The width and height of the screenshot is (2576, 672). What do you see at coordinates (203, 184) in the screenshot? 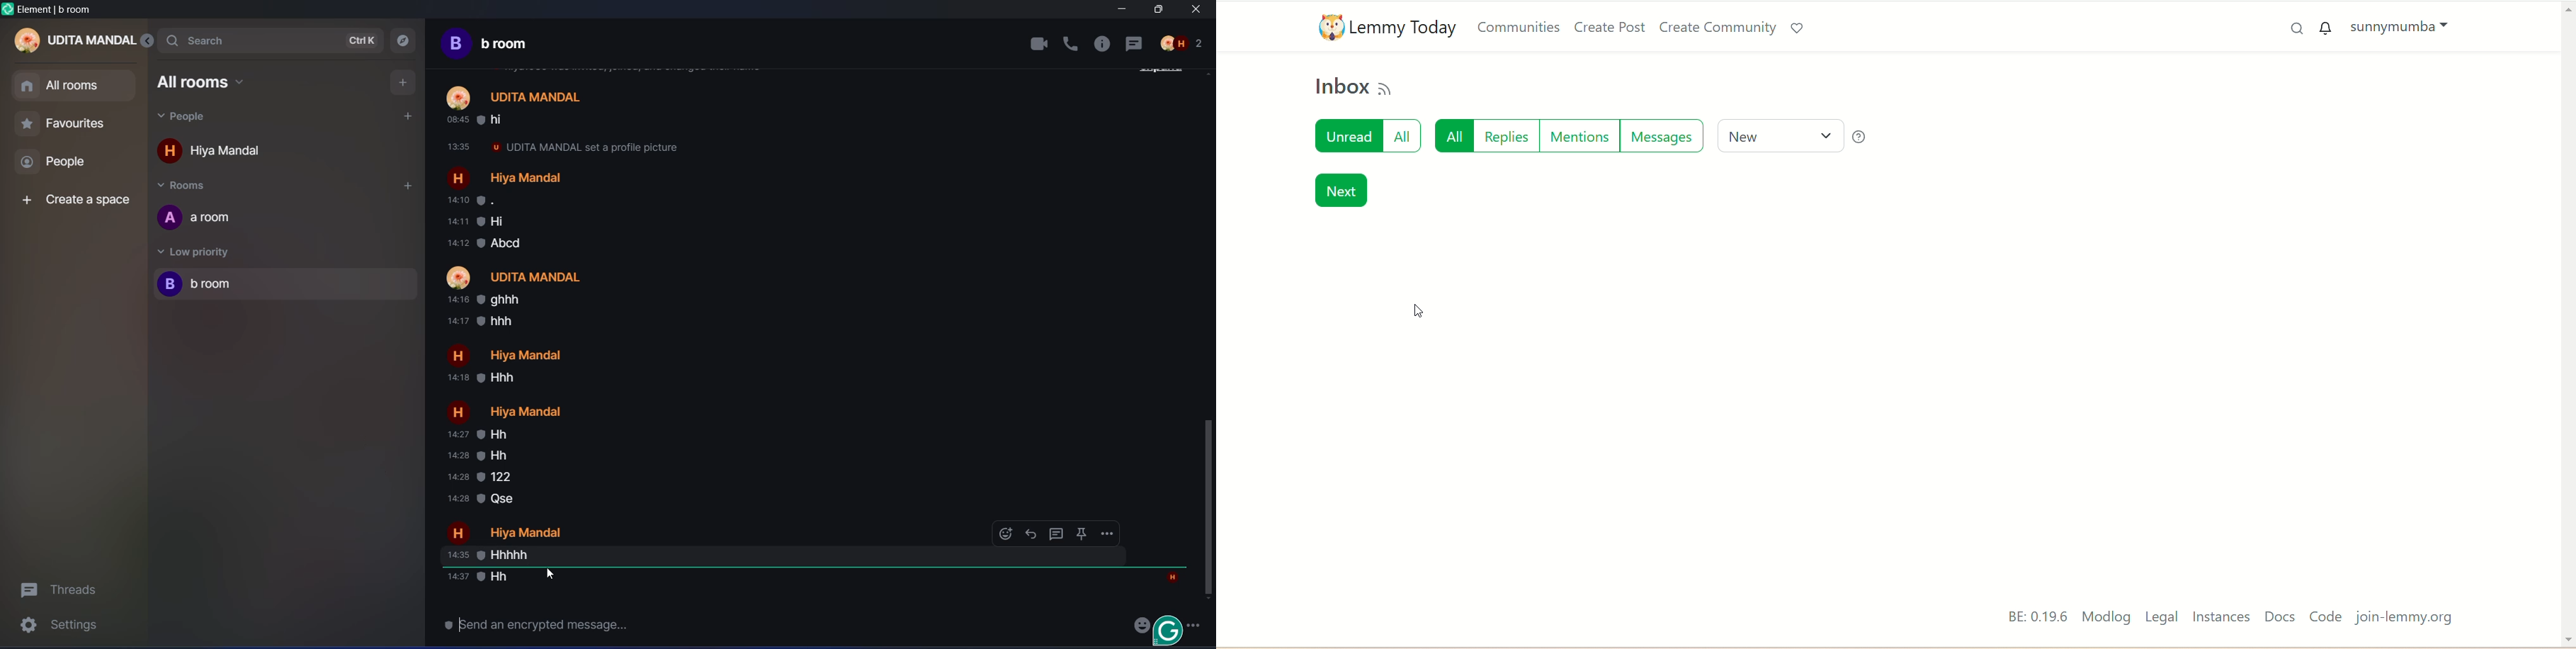
I see `rooms` at bounding box center [203, 184].